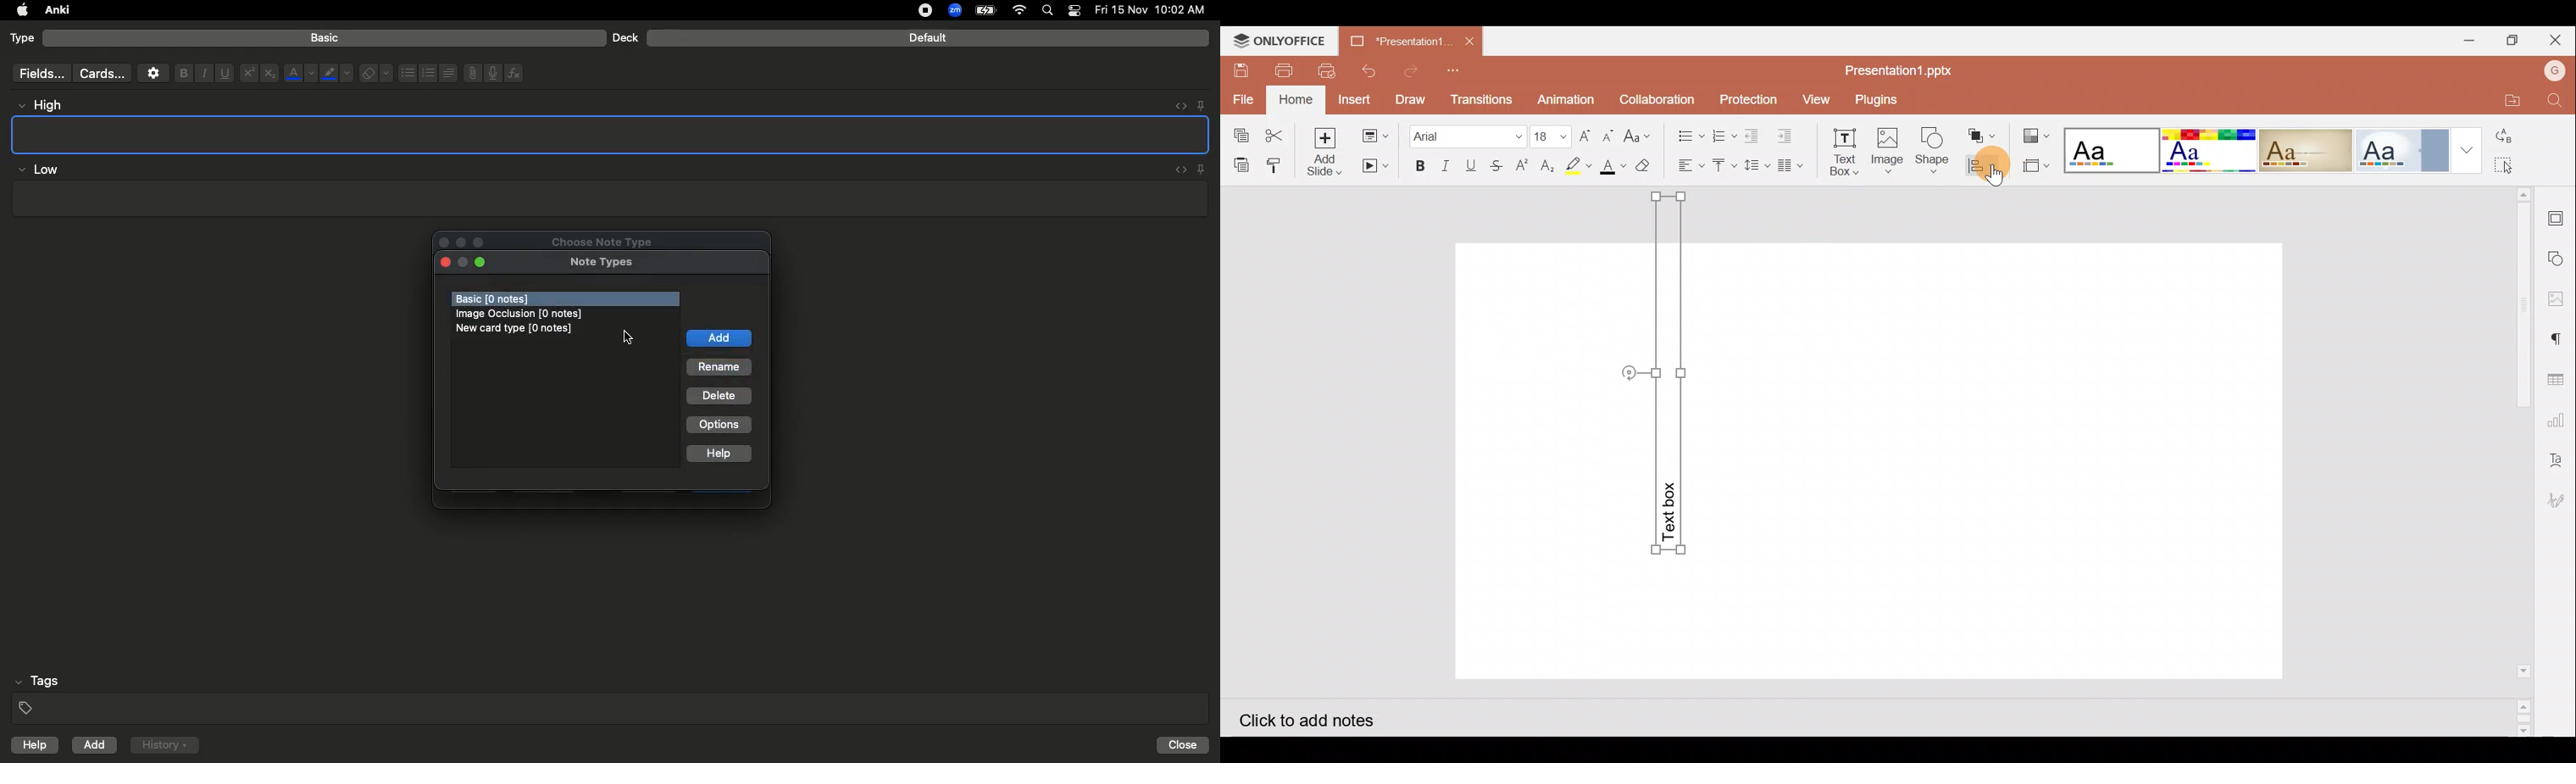 The image size is (2576, 784). I want to click on Copy style, so click(1279, 162).